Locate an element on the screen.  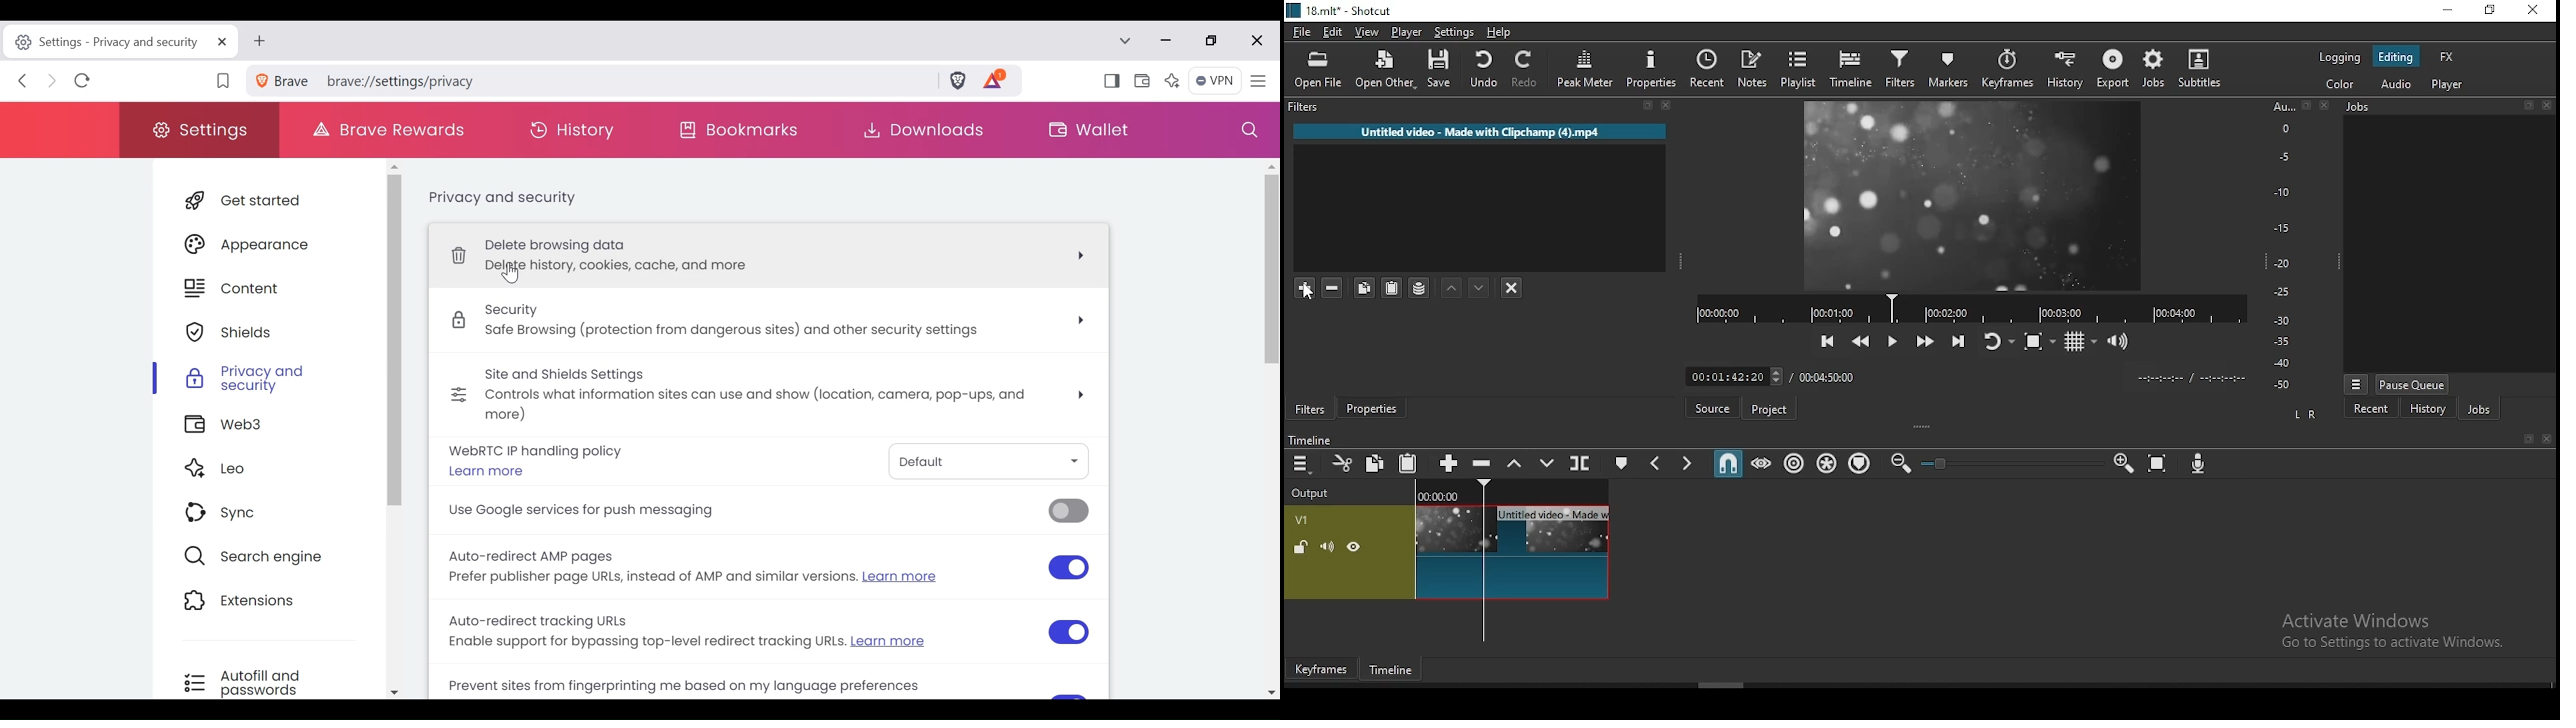
view is located at coordinates (1367, 33).